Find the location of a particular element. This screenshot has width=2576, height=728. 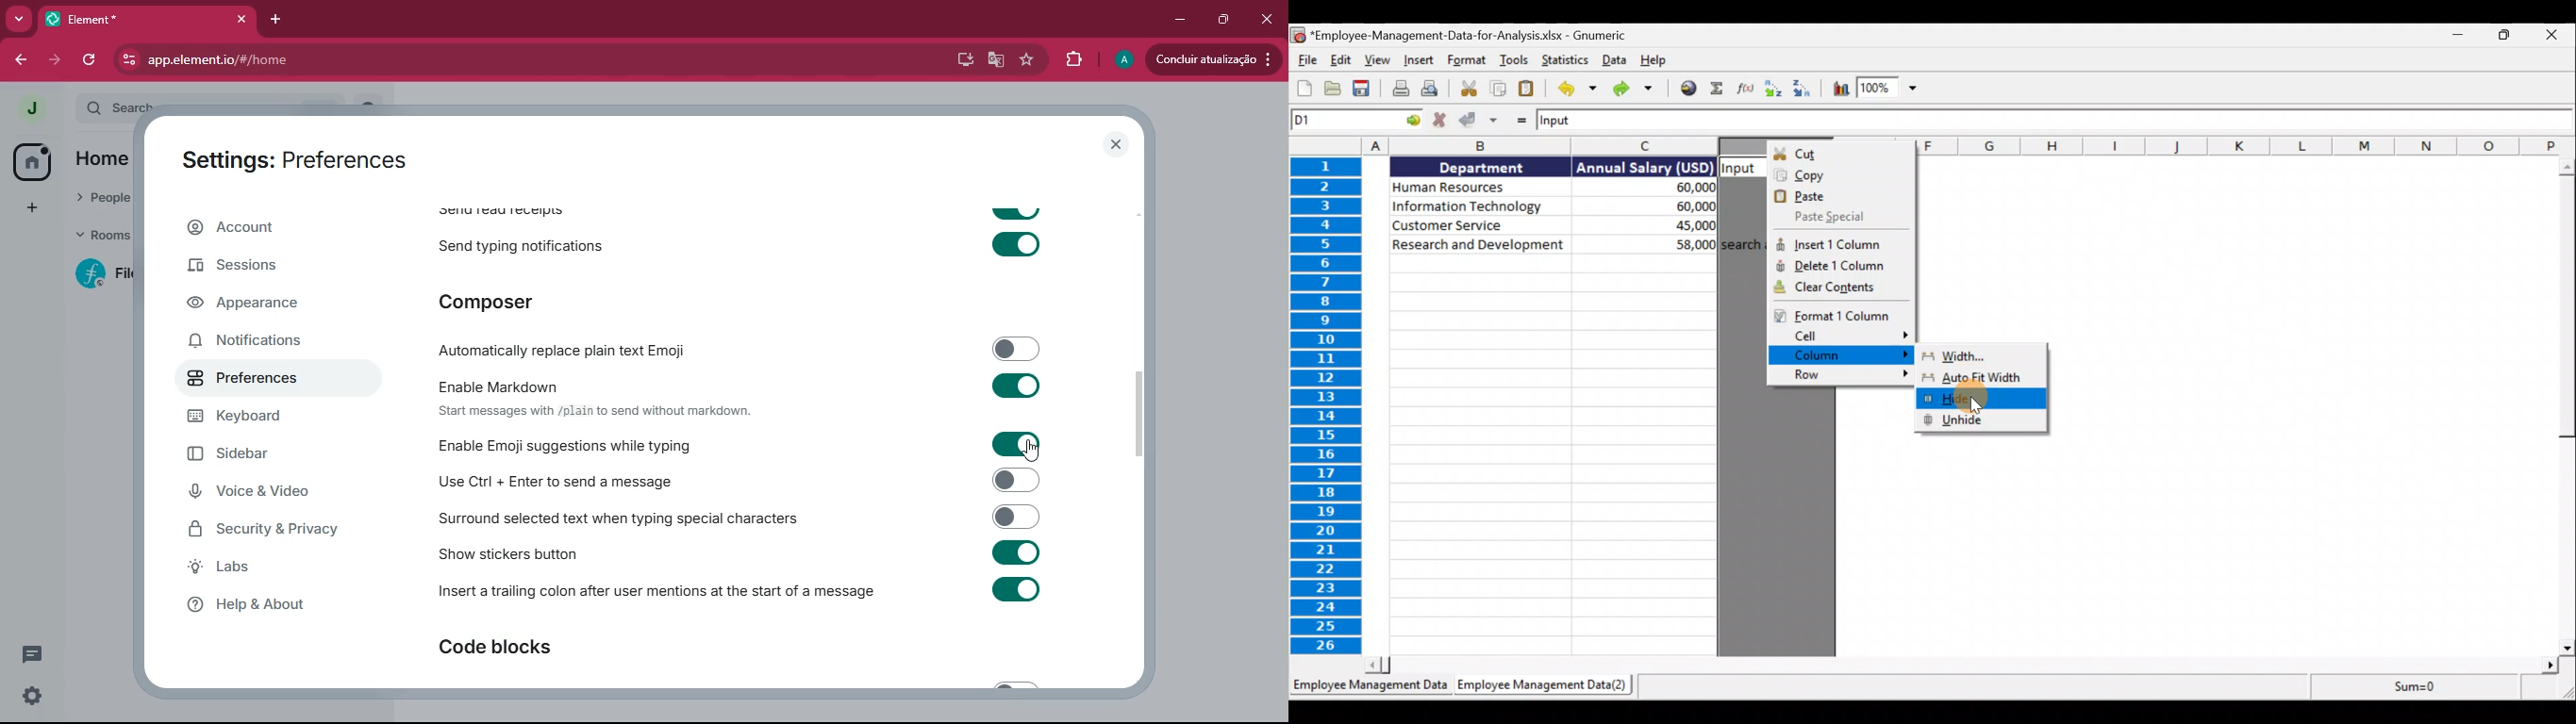

enable ctrl enter is located at coordinates (763, 480).